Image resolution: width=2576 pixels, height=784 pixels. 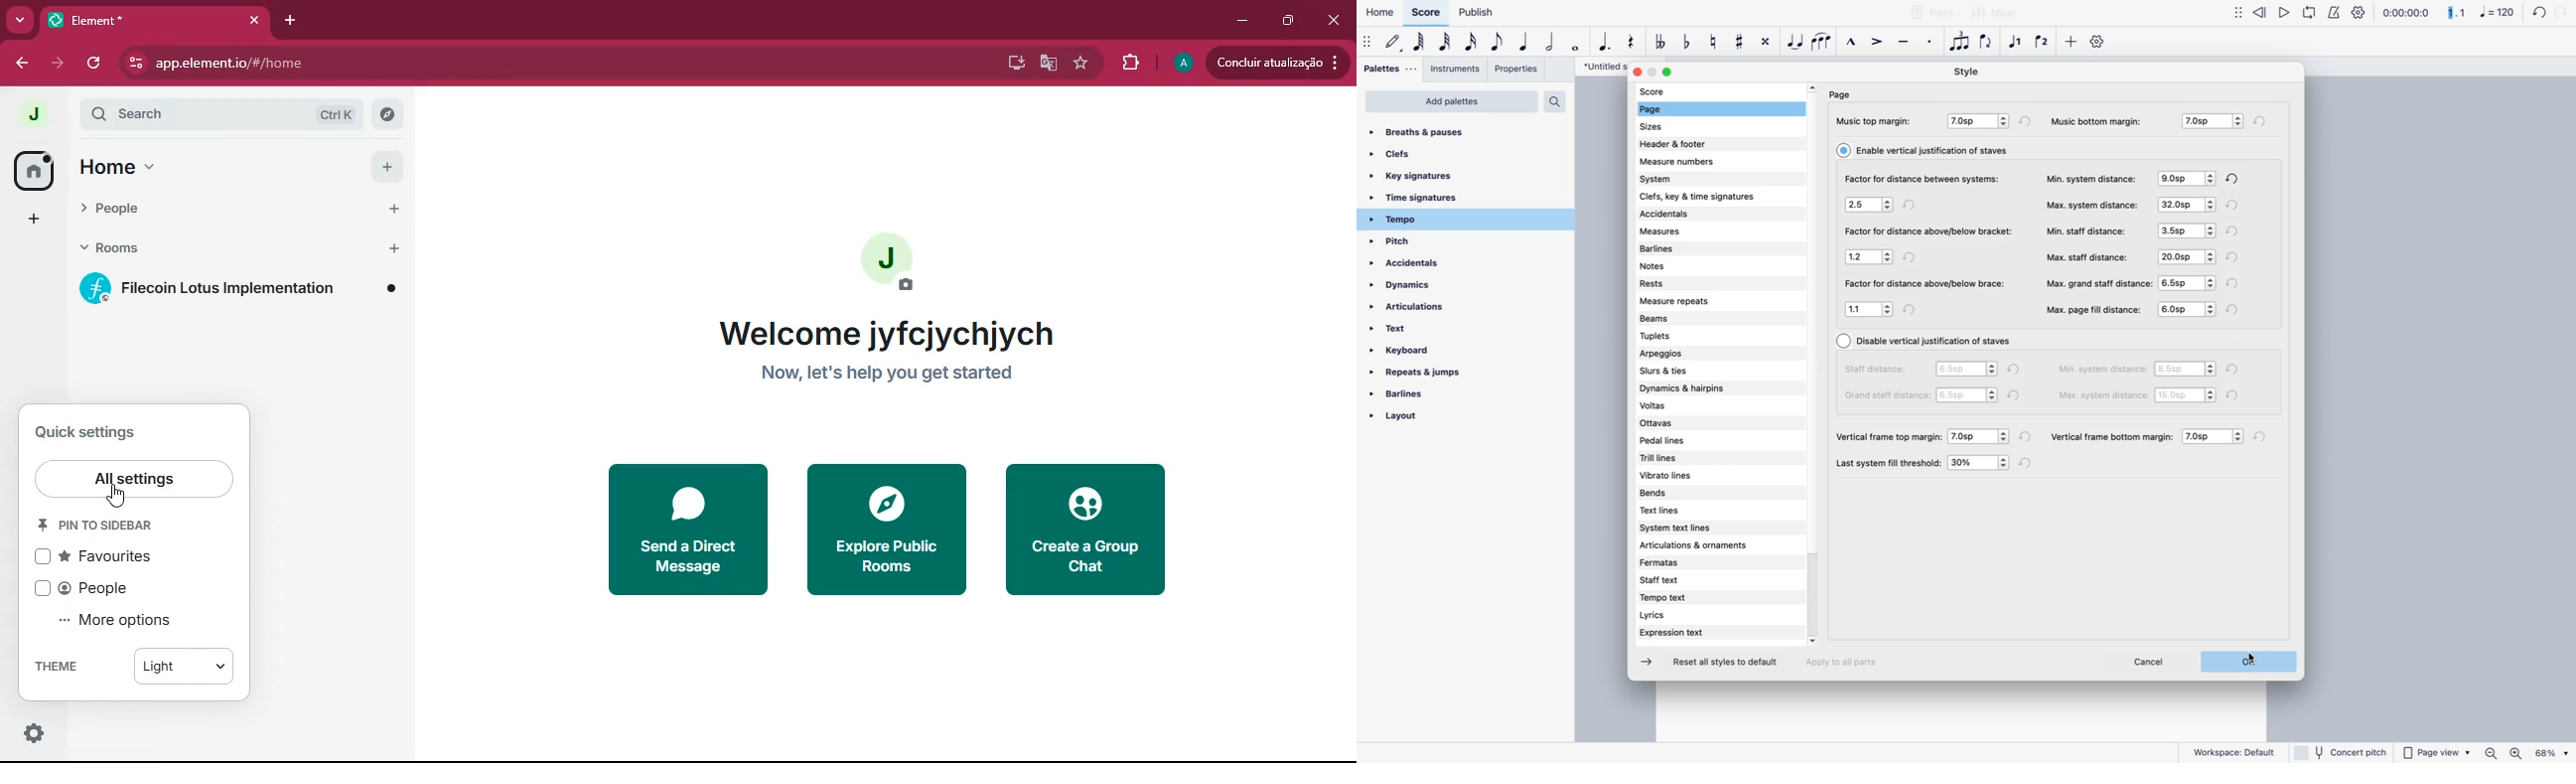 What do you see at coordinates (2018, 396) in the screenshot?
I see `refresh` at bounding box center [2018, 396].